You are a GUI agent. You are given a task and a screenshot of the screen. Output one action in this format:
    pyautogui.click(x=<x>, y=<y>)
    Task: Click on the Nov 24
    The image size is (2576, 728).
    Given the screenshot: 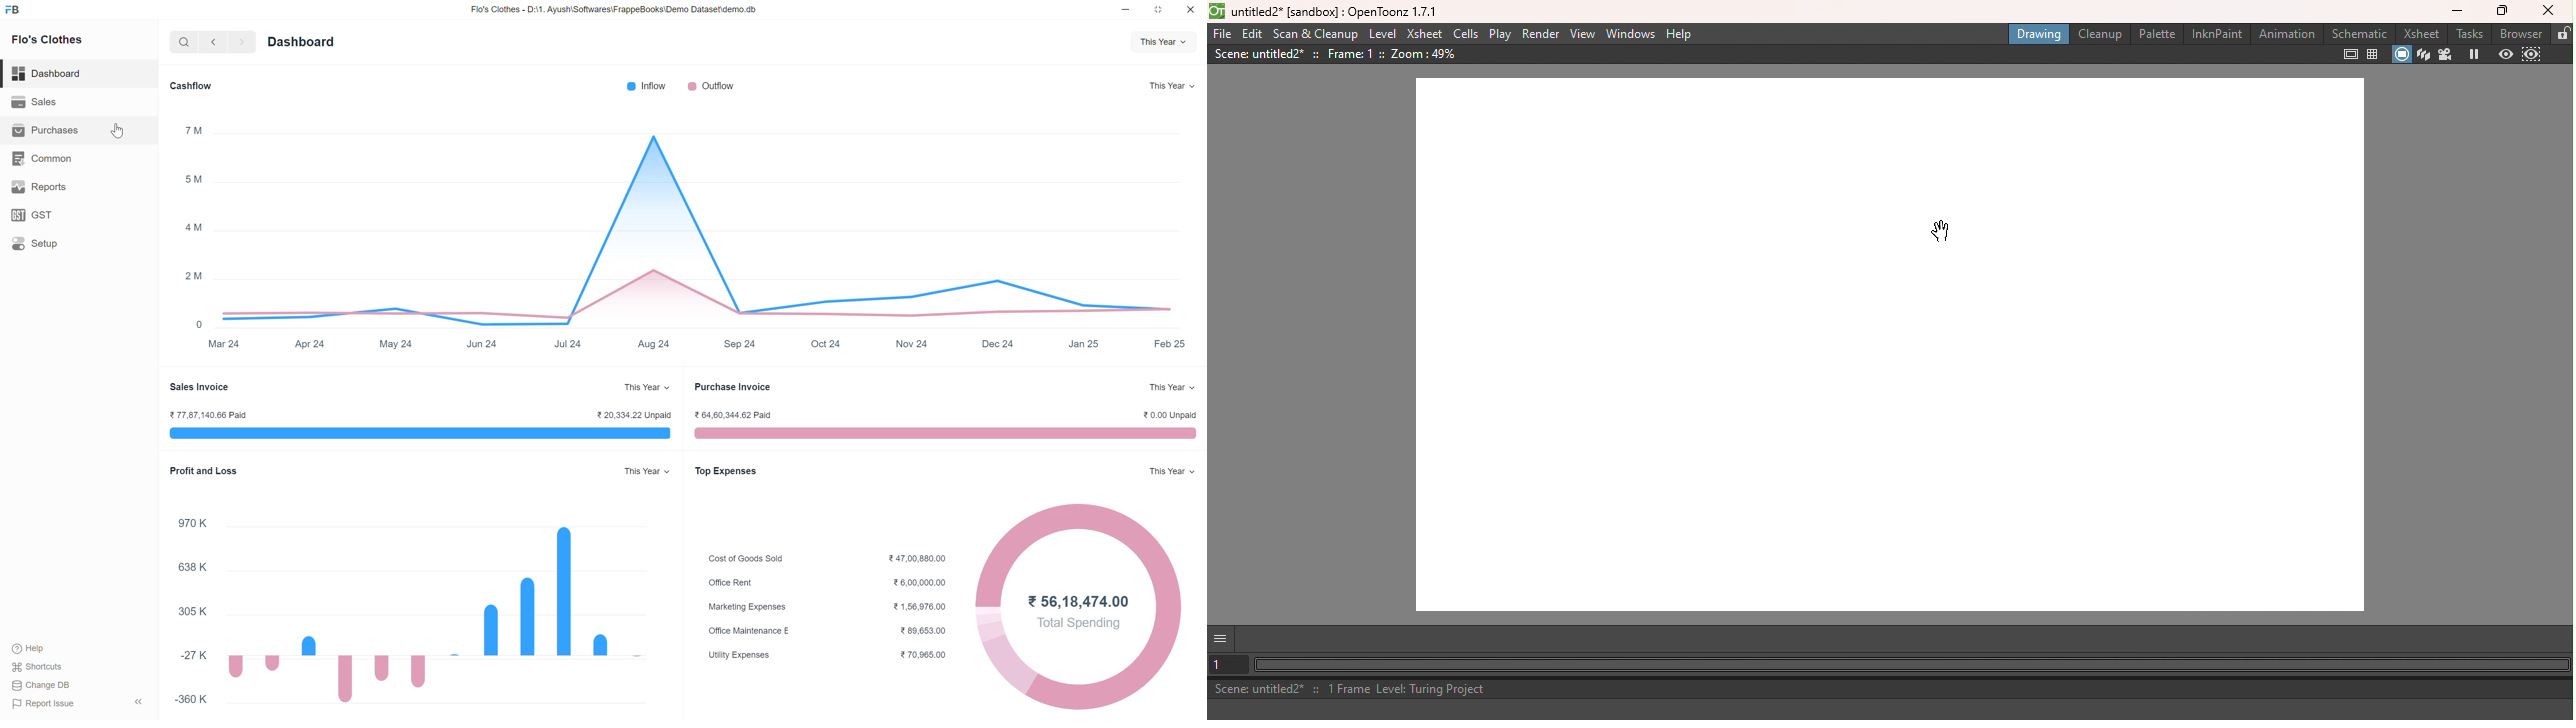 What is the action you would take?
    pyautogui.click(x=912, y=344)
    